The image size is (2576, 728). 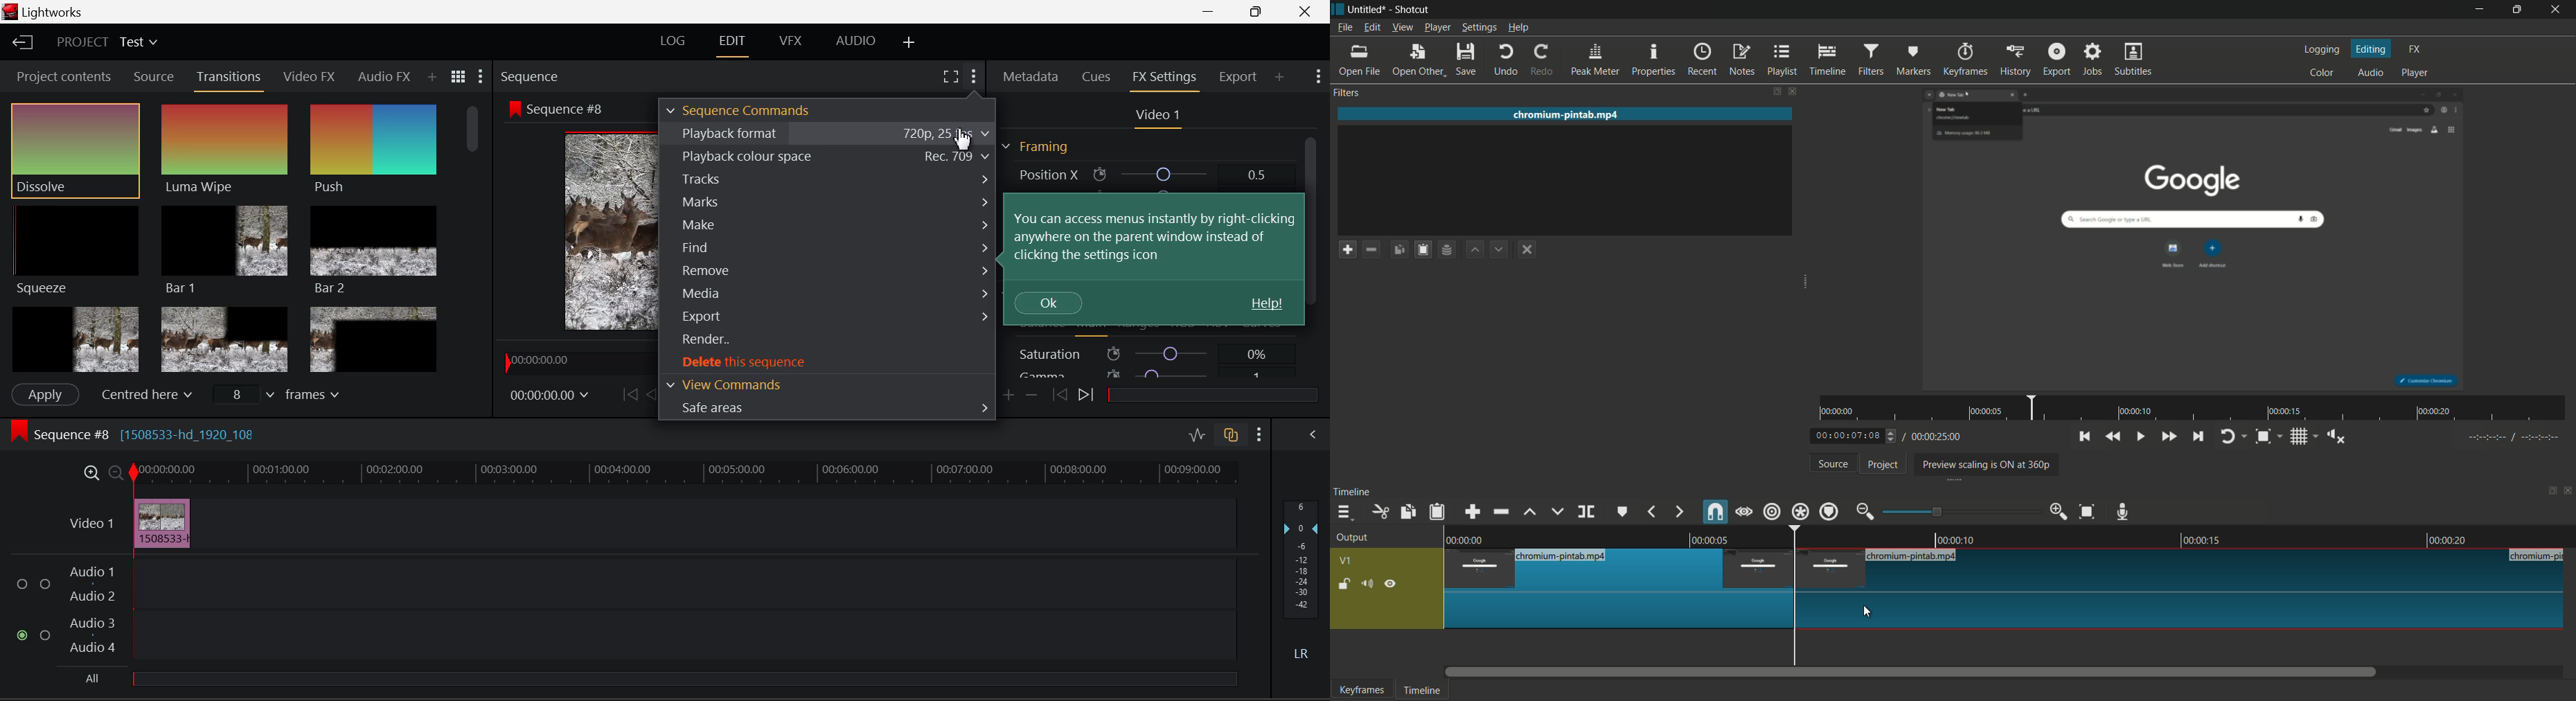 What do you see at coordinates (1338, 8) in the screenshot?
I see `app icon` at bounding box center [1338, 8].